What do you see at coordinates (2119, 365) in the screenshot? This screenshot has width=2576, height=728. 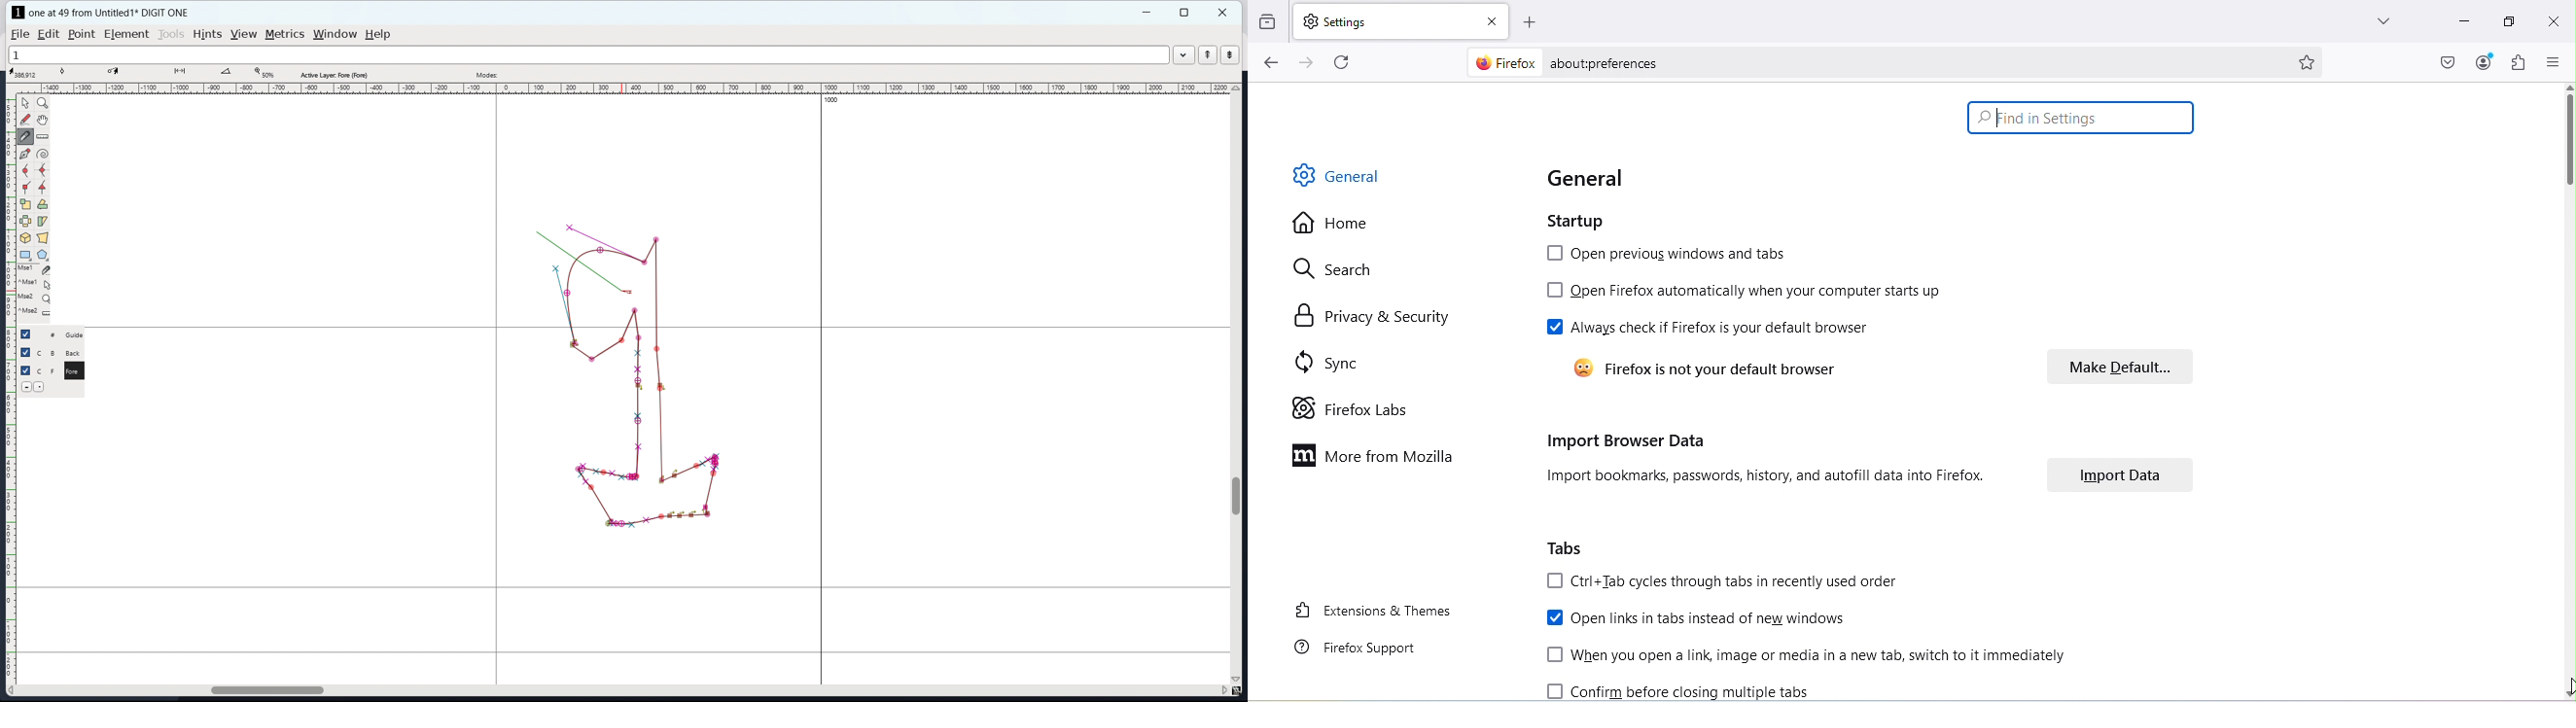 I see `Make default` at bounding box center [2119, 365].